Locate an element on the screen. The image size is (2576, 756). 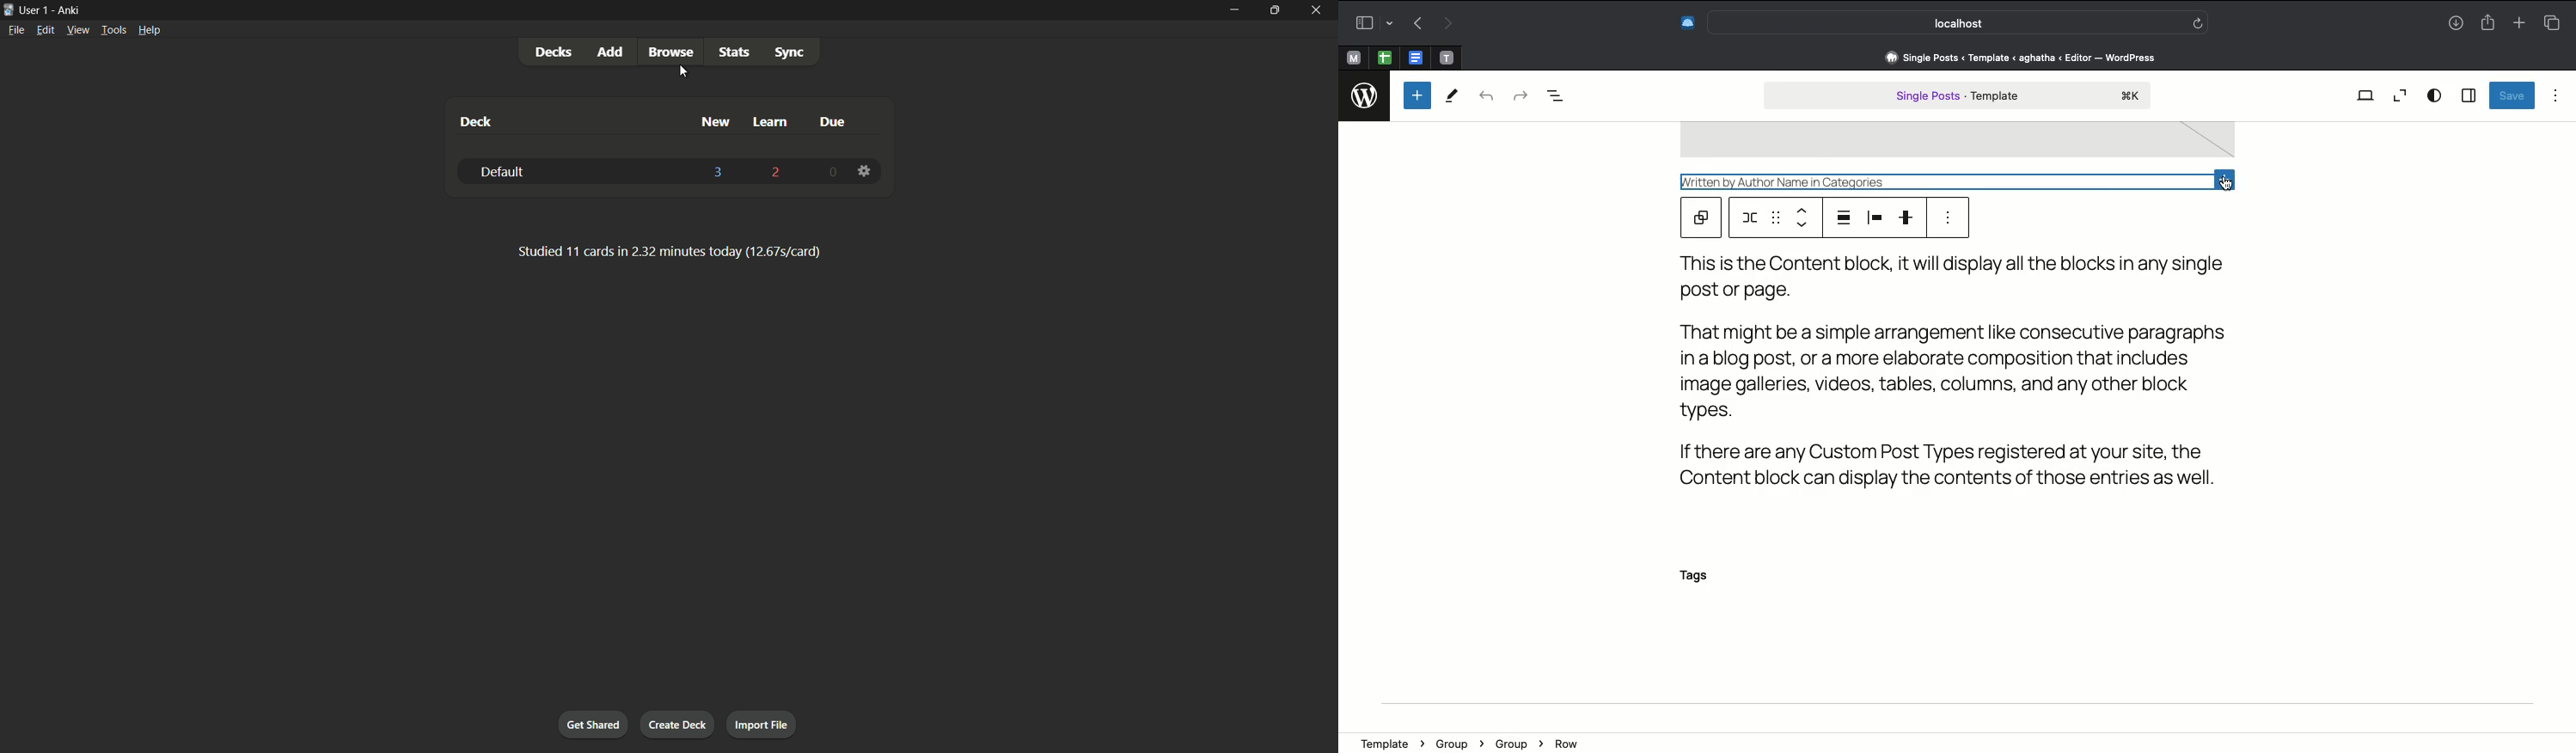
view menu is located at coordinates (79, 30).